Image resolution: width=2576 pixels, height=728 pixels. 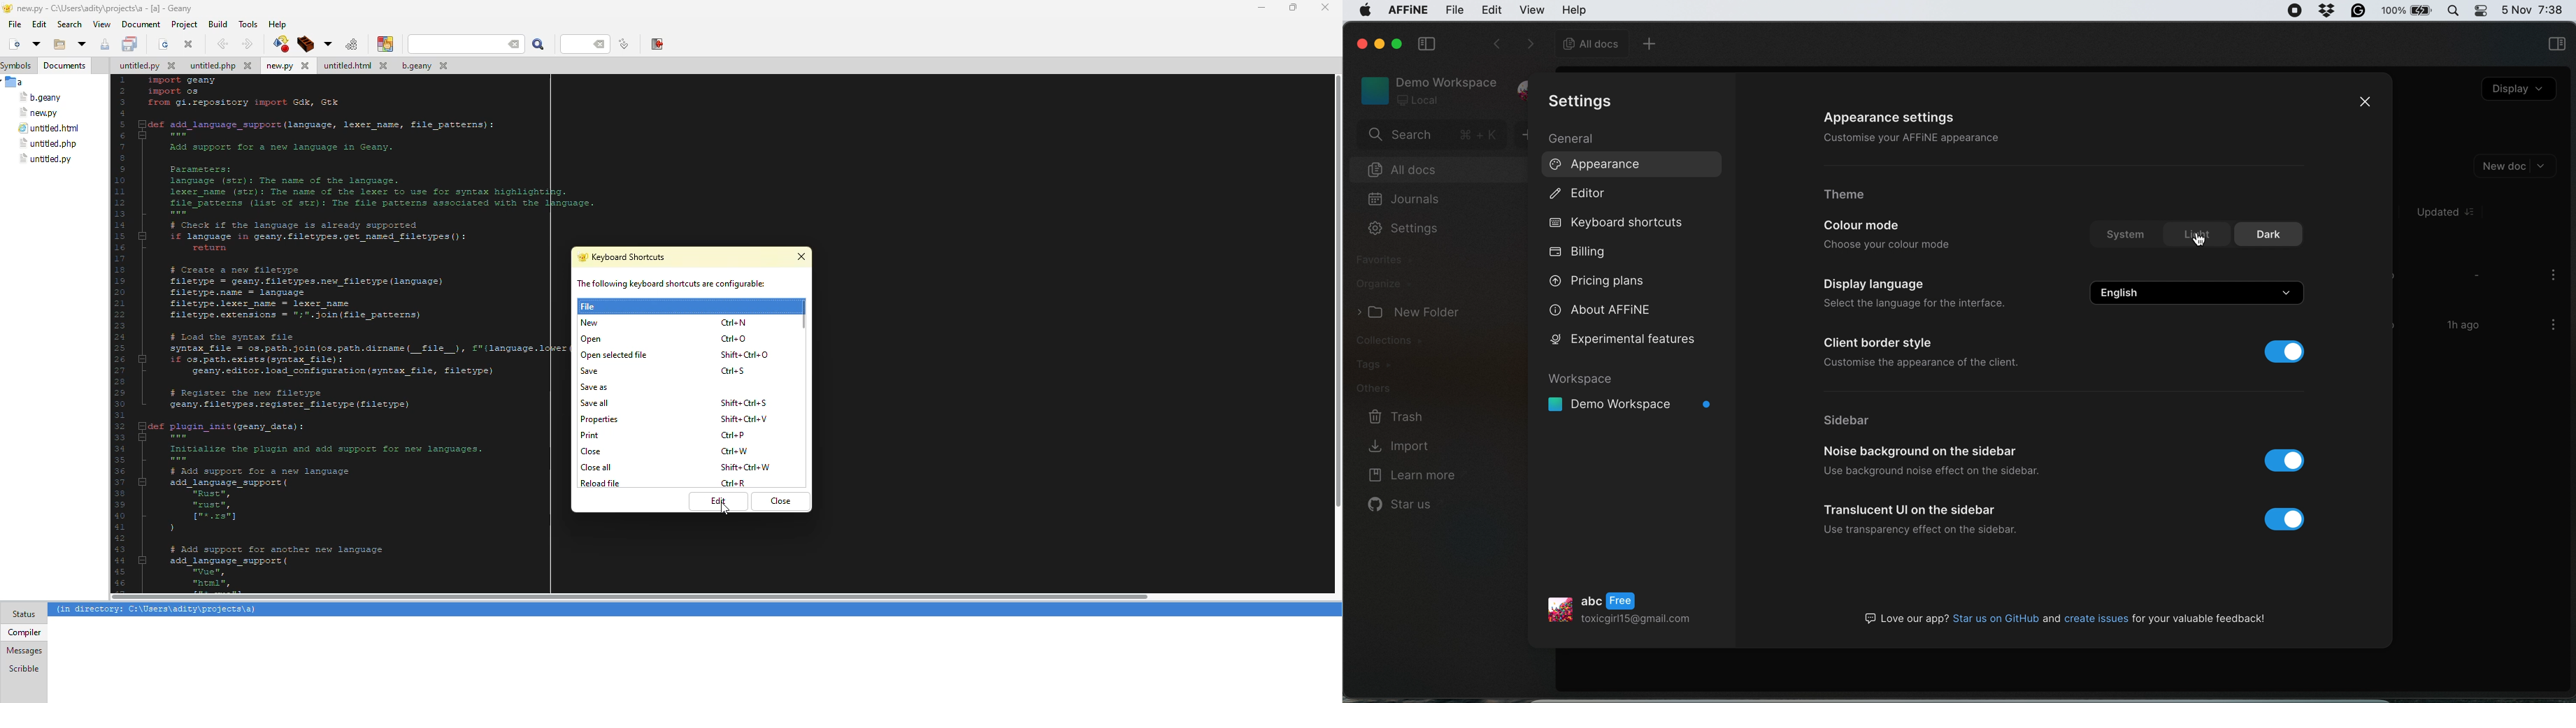 What do you see at coordinates (1869, 226) in the screenshot?
I see `colour mode` at bounding box center [1869, 226].